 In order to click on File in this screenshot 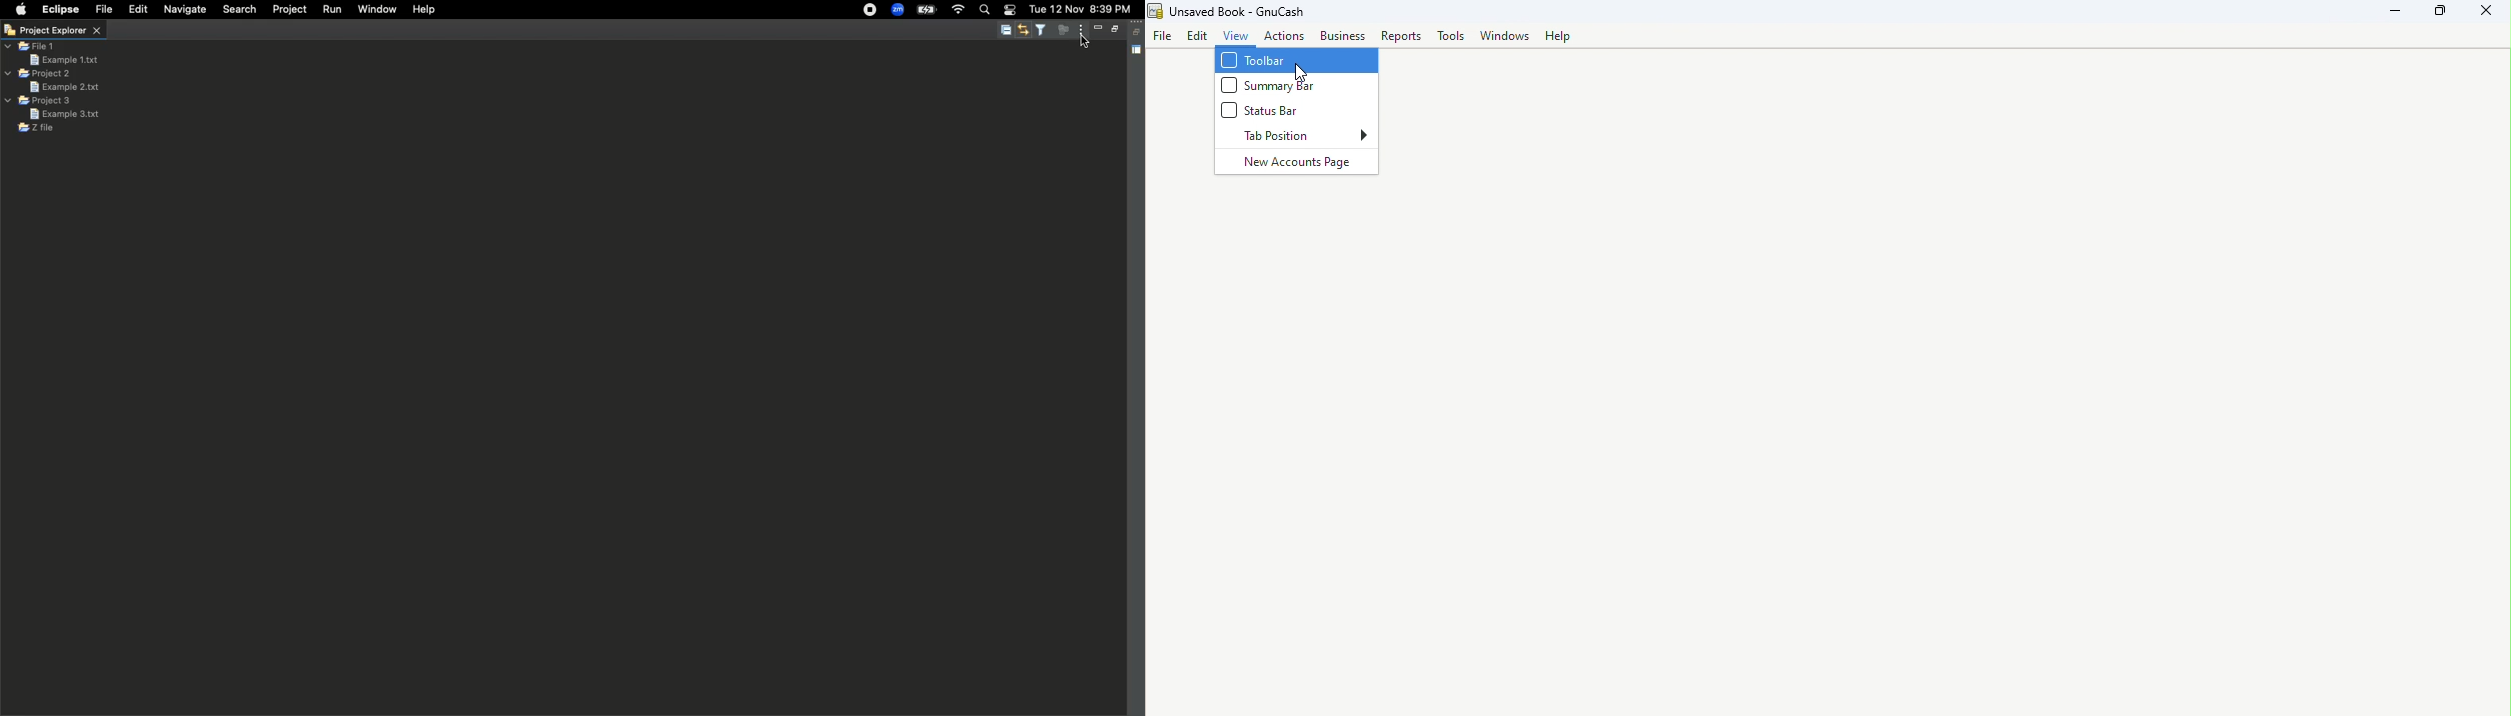, I will do `click(104, 10)`.